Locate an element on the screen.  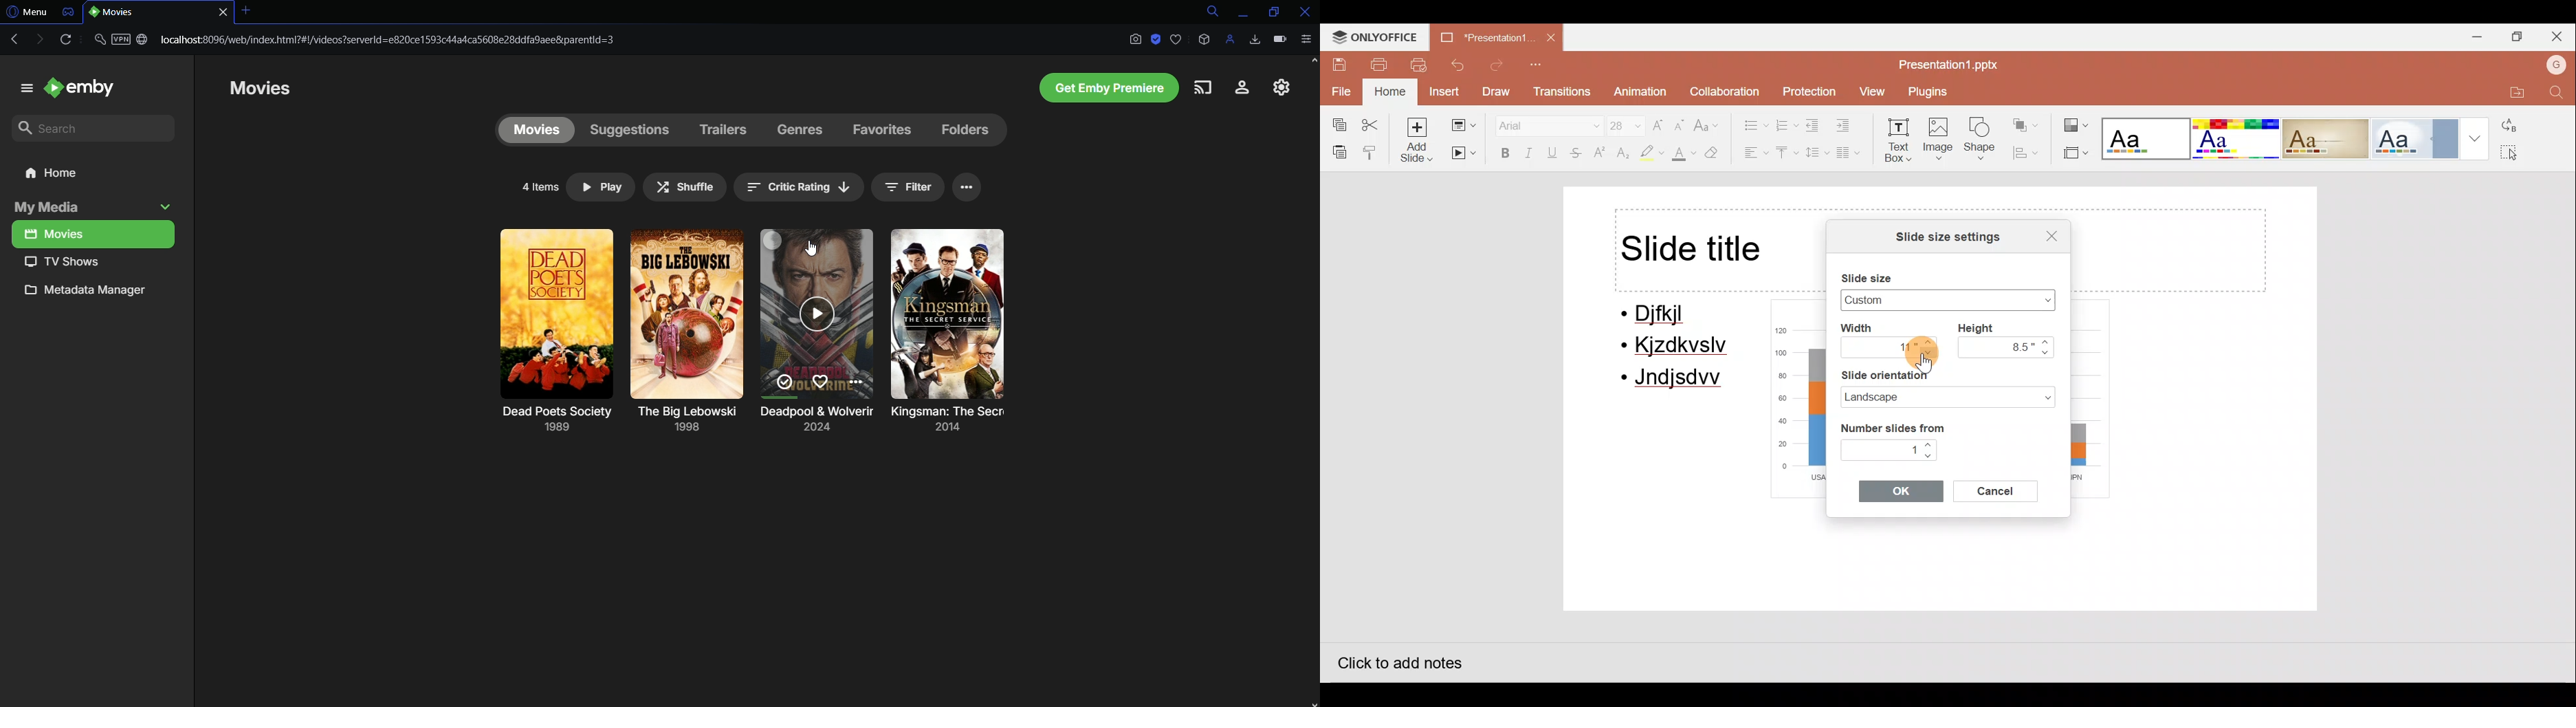
Close document is located at coordinates (1552, 39).